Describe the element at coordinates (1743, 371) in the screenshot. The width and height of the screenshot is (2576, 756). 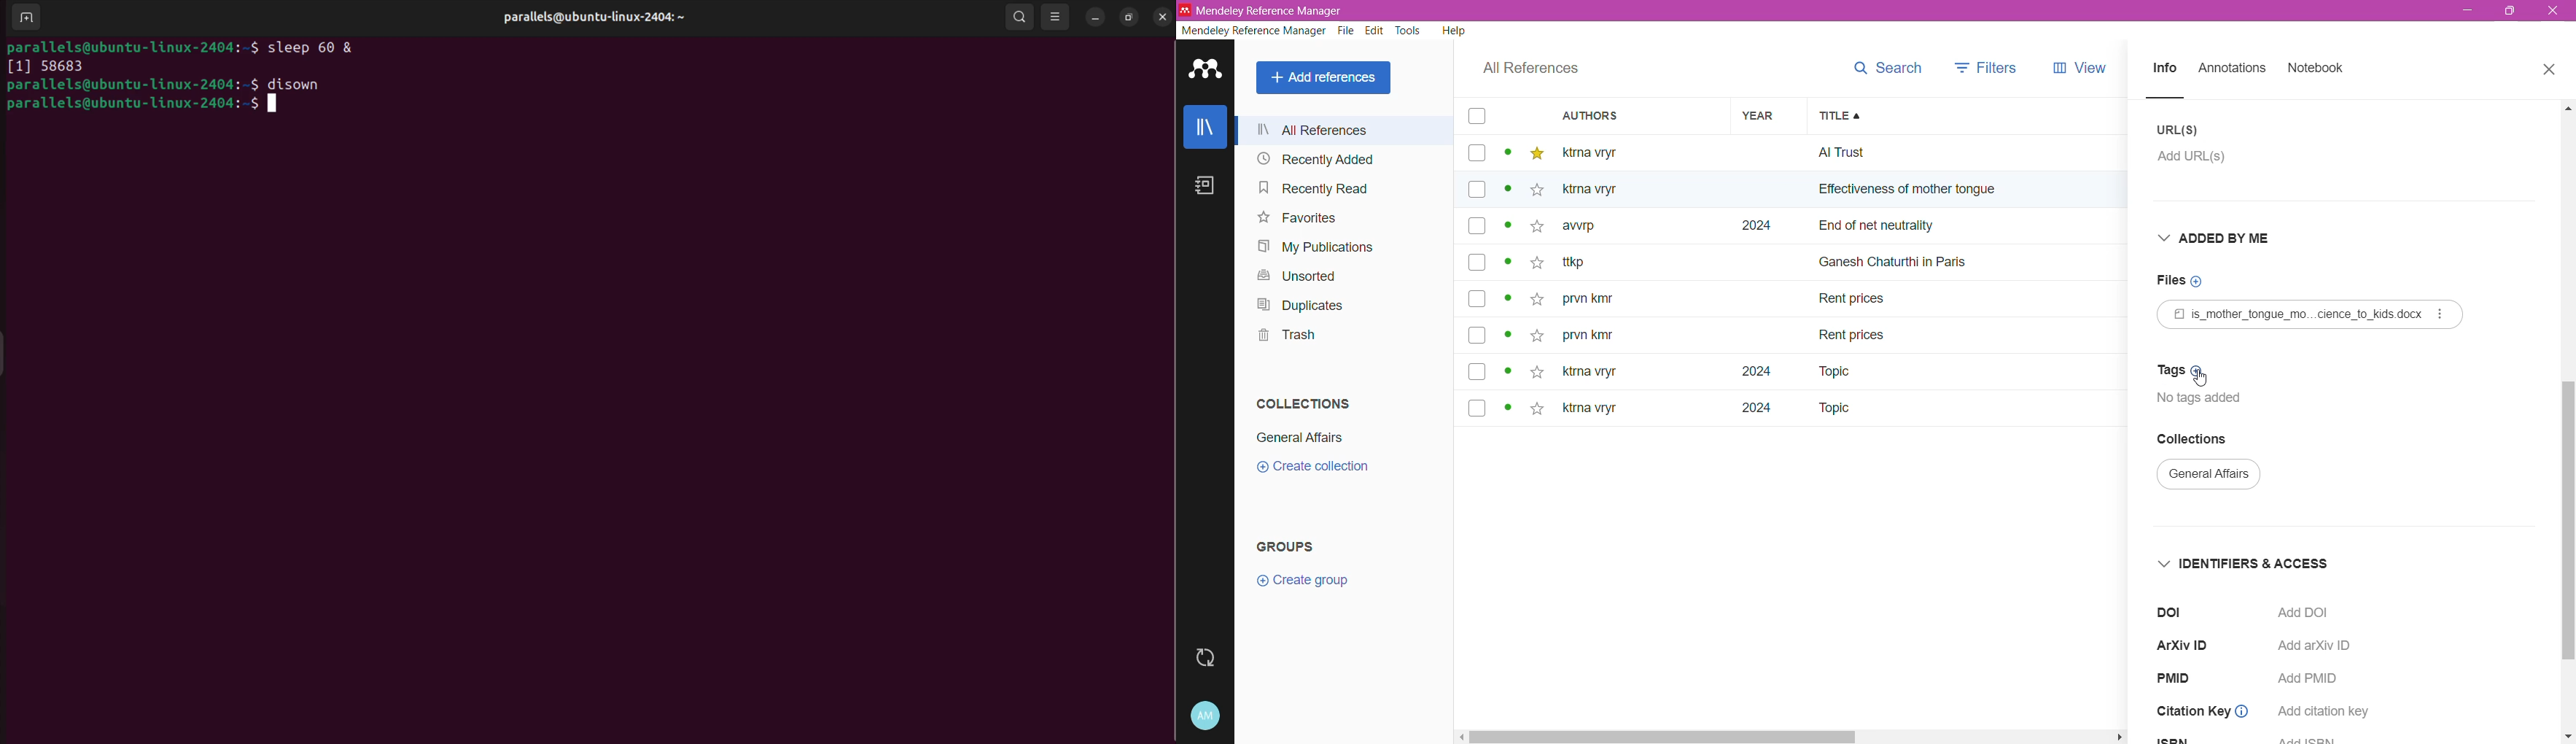
I see `2024` at that location.